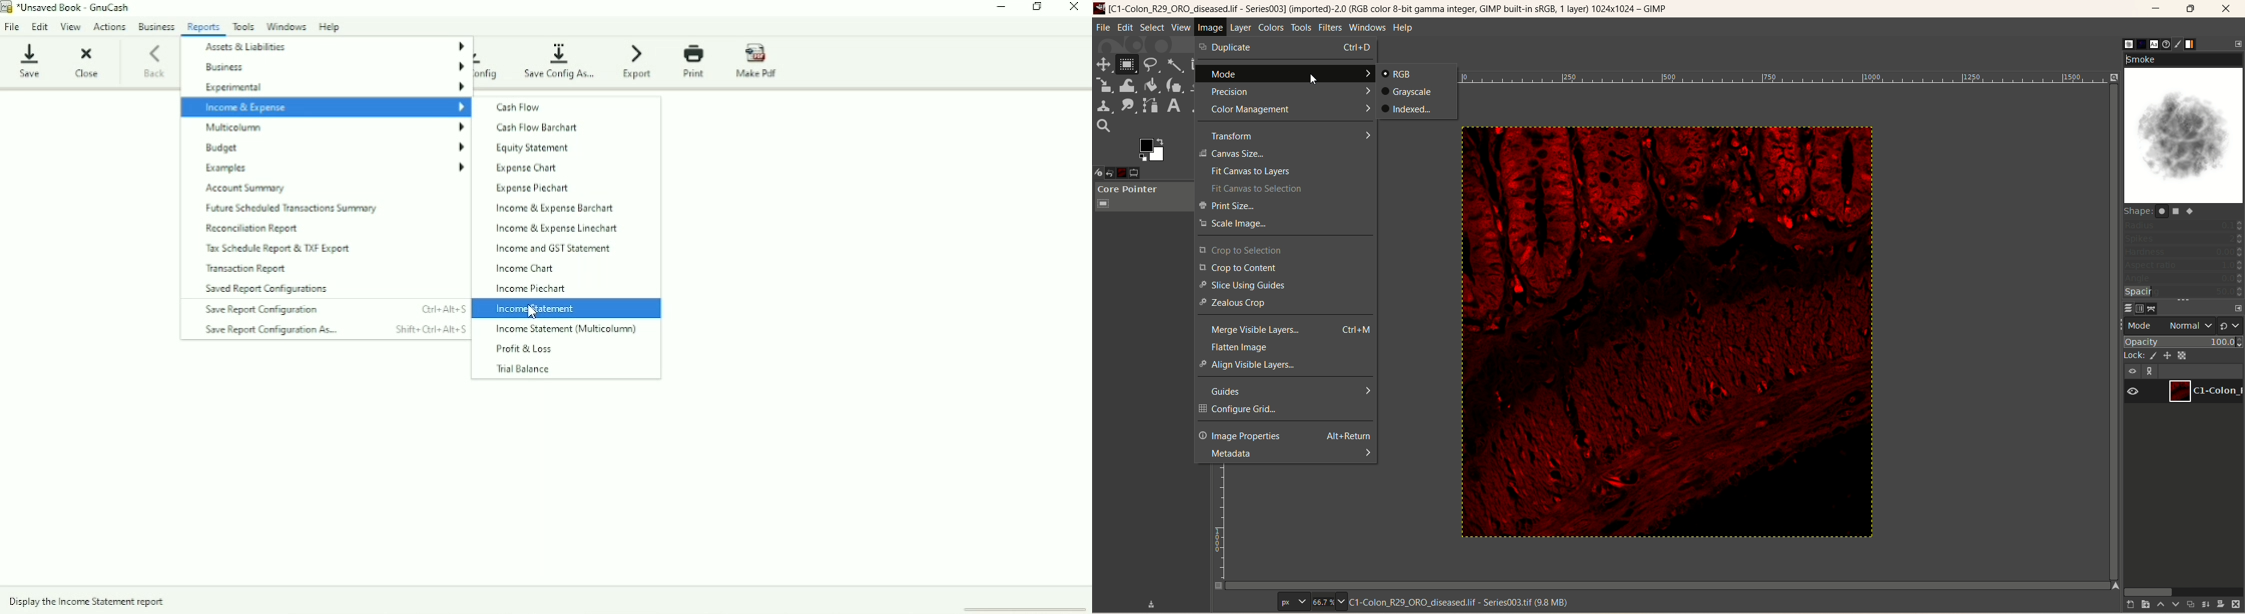 Image resolution: width=2268 pixels, height=616 pixels. Describe the element at coordinates (156, 26) in the screenshot. I see `Business` at that location.